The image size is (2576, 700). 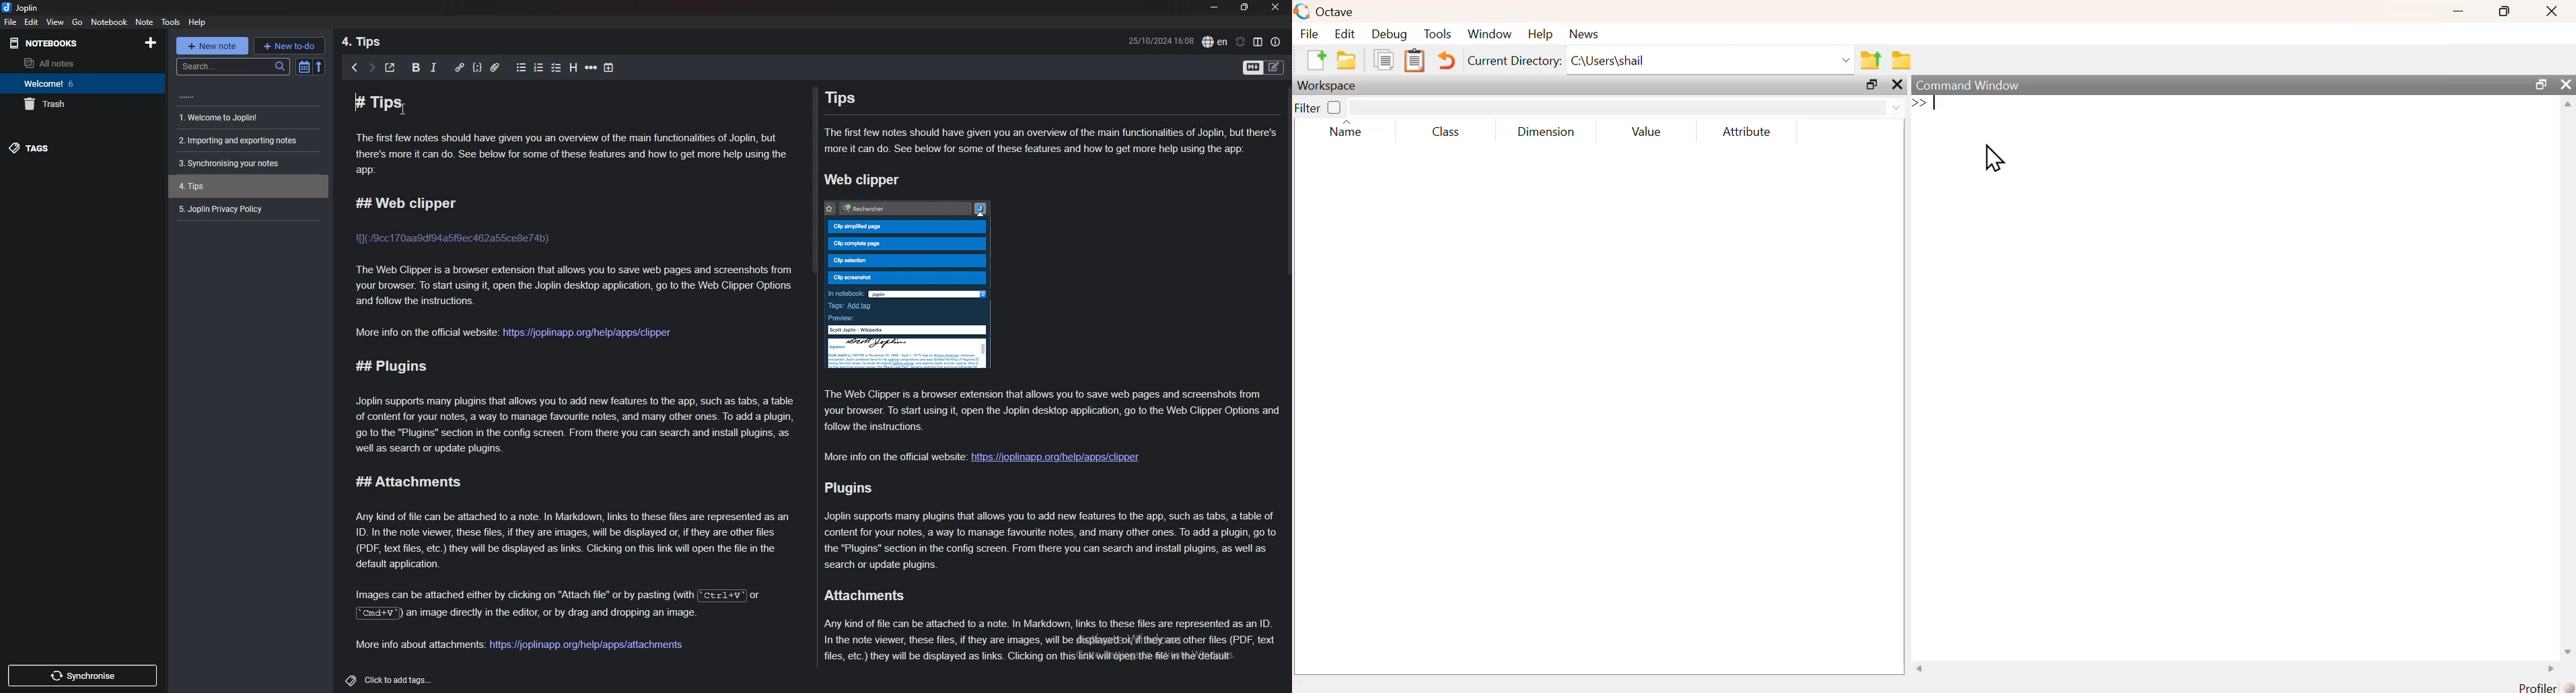 What do you see at coordinates (1248, 7) in the screenshot?
I see `resize` at bounding box center [1248, 7].